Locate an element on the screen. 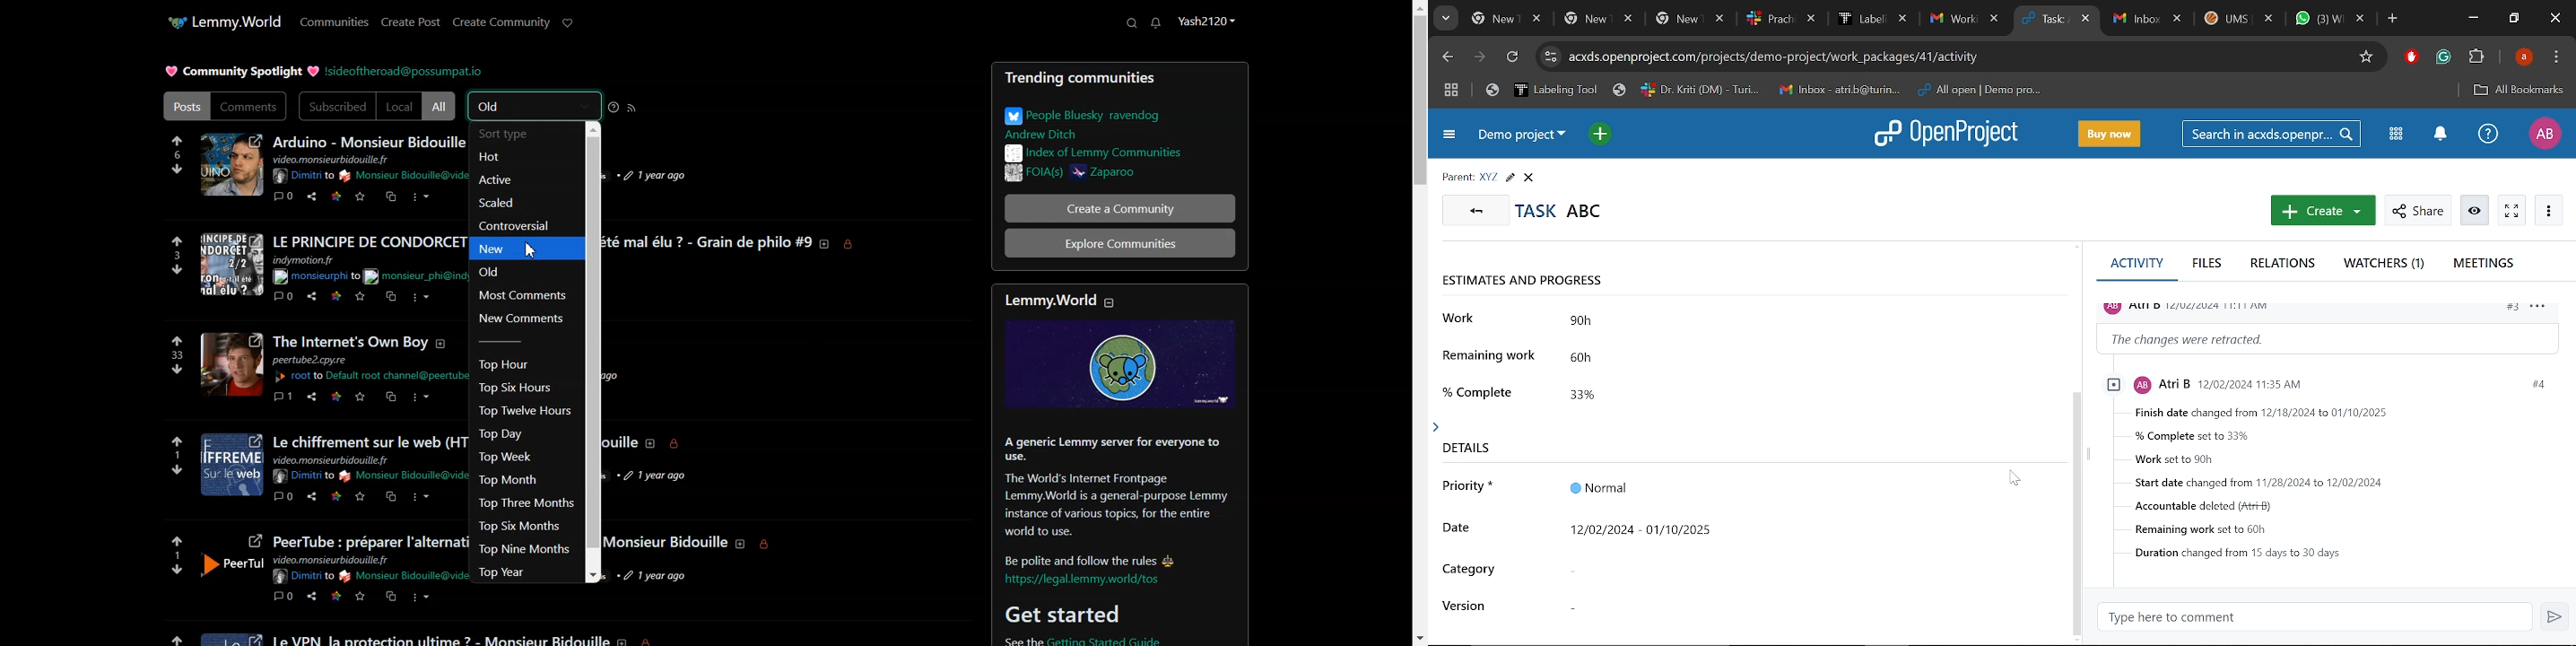 The image size is (2576, 672). Close current tab is located at coordinates (2087, 21).